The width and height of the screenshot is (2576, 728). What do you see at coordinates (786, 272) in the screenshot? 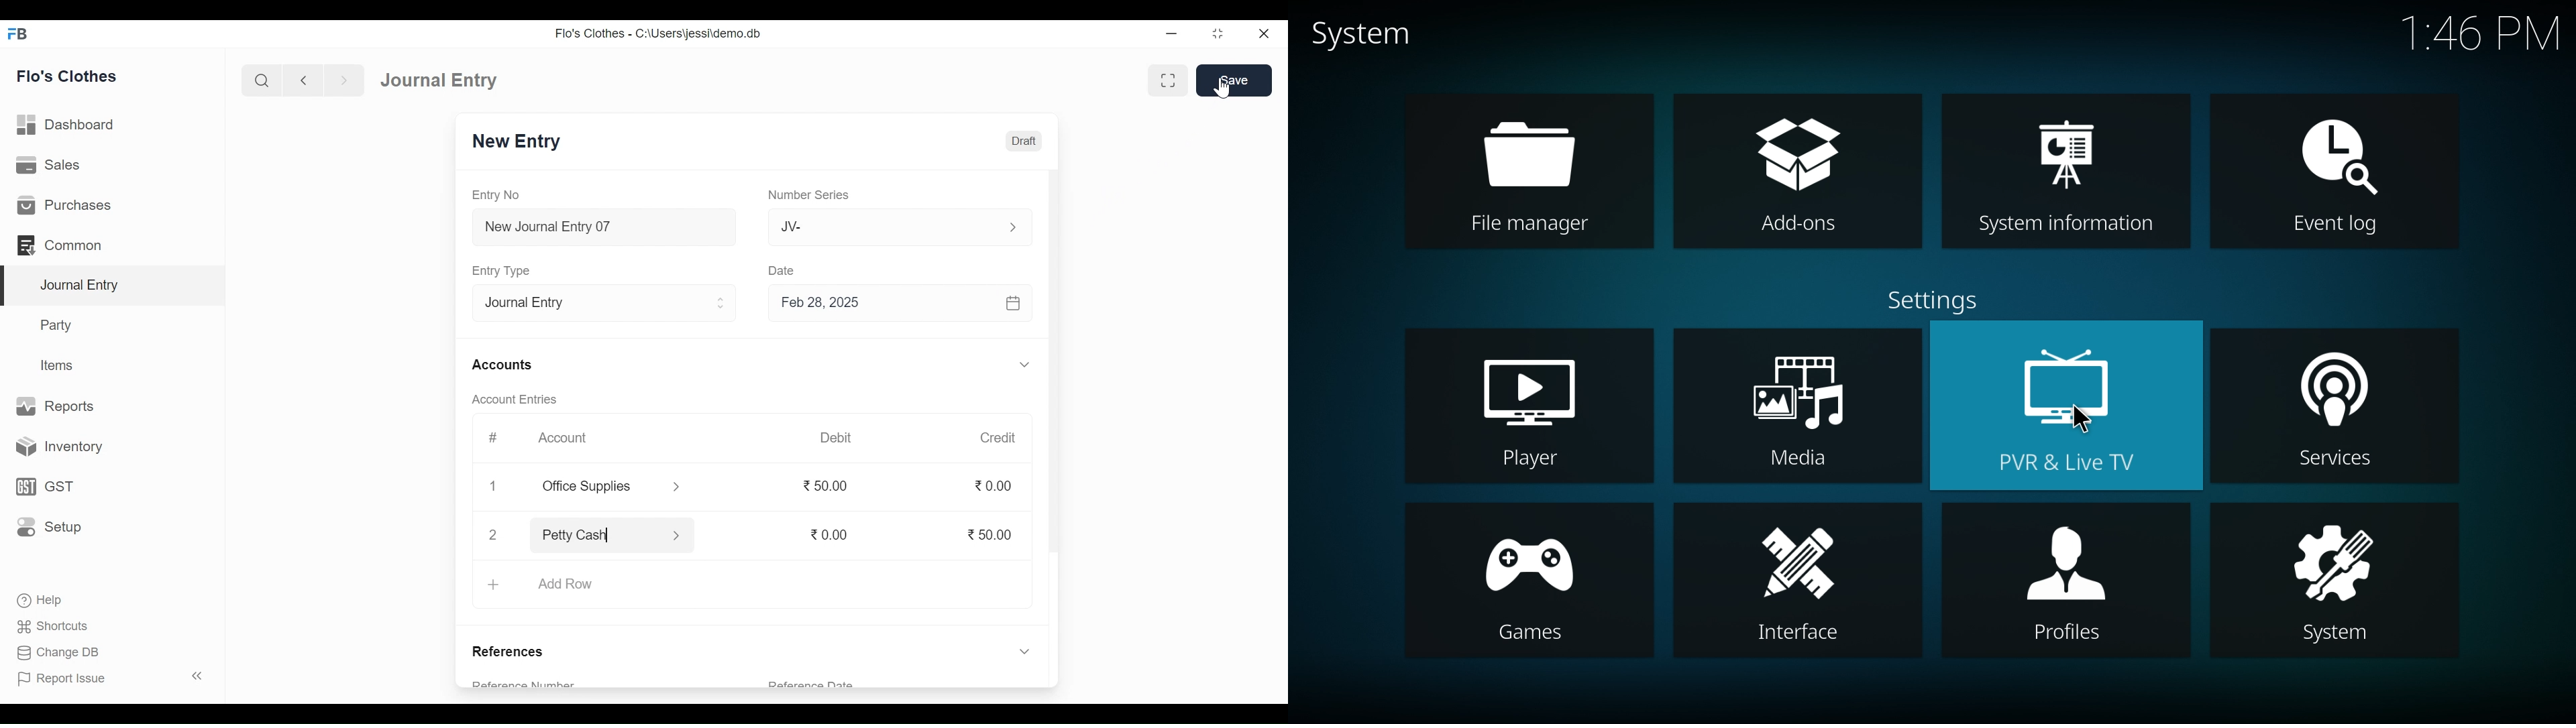
I see `Date` at bounding box center [786, 272].